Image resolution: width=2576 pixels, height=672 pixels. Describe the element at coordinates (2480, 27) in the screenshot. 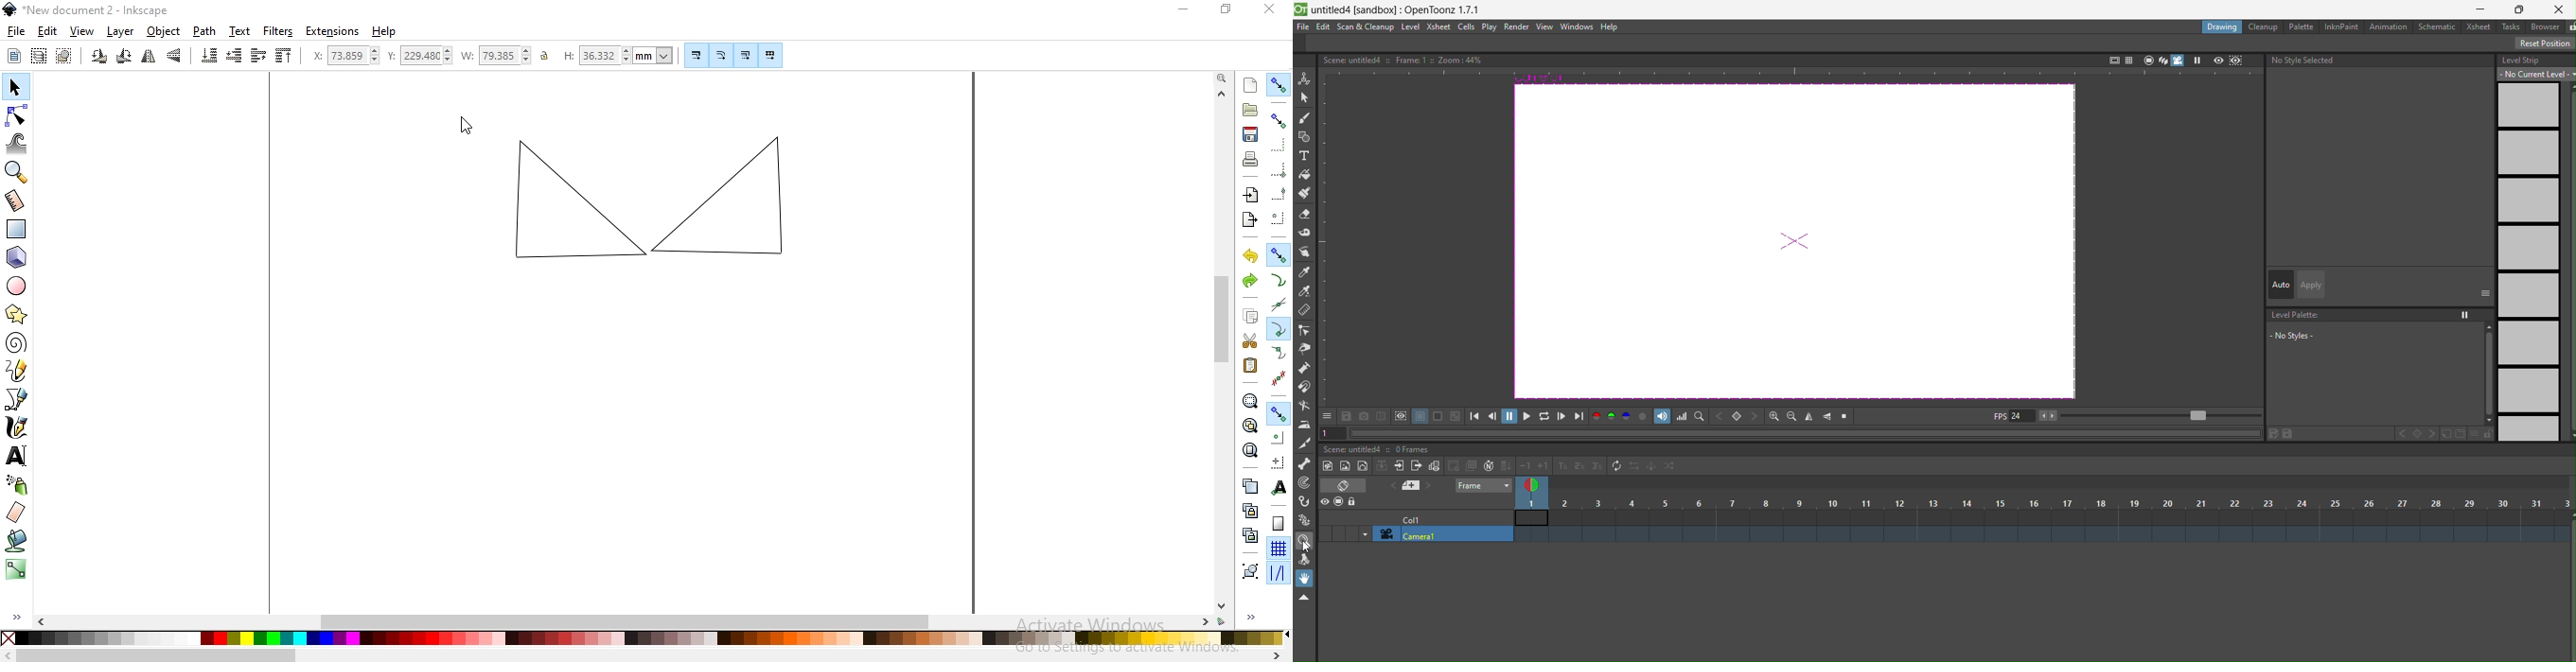

I see `xsheet` at that location.